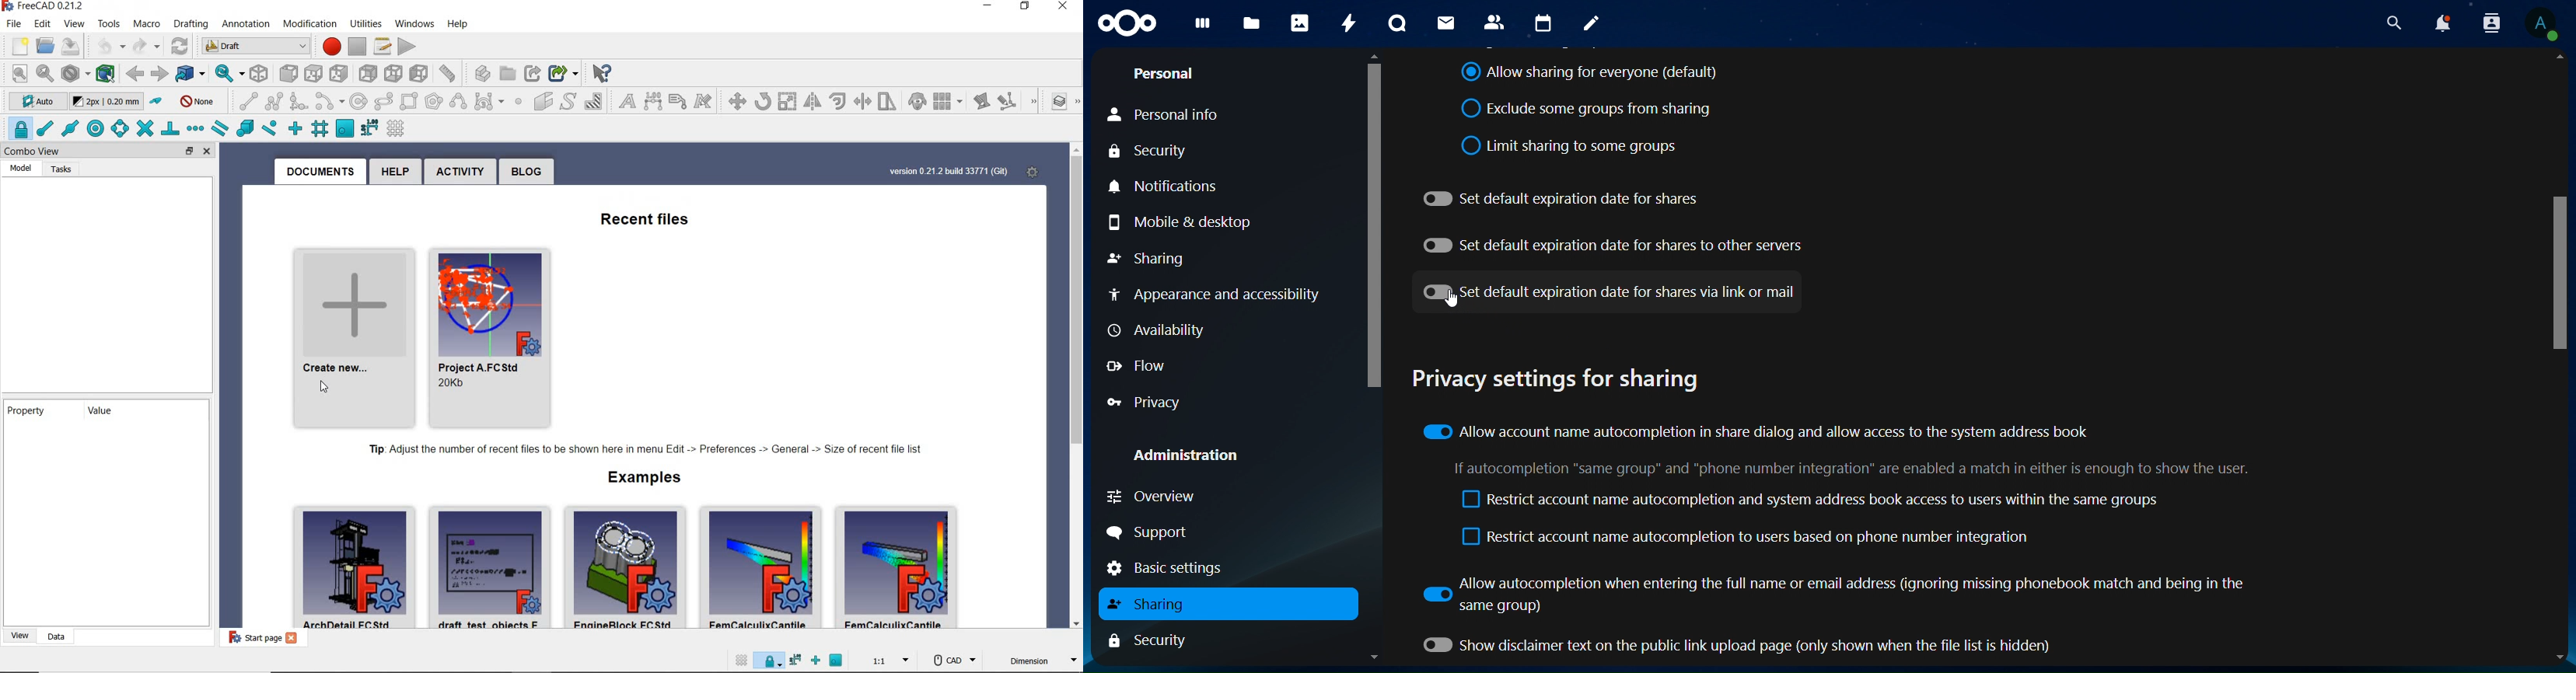 This screenshot has width=2576, height=700. I want to click on redo, so click(139, 46).